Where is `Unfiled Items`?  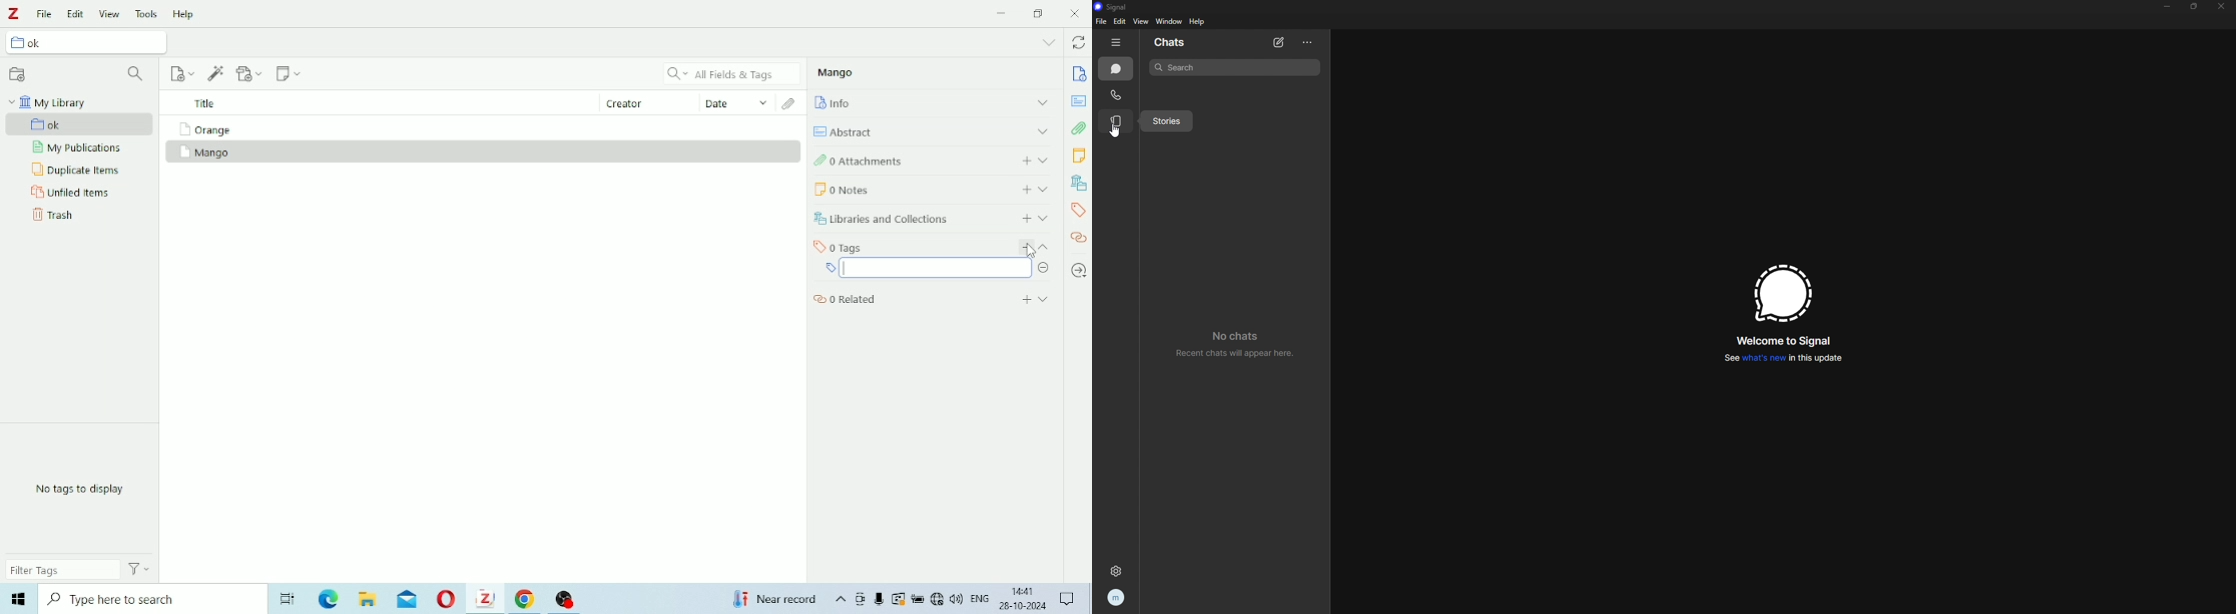
Unfiled Items is located at coordinates (72, 191).